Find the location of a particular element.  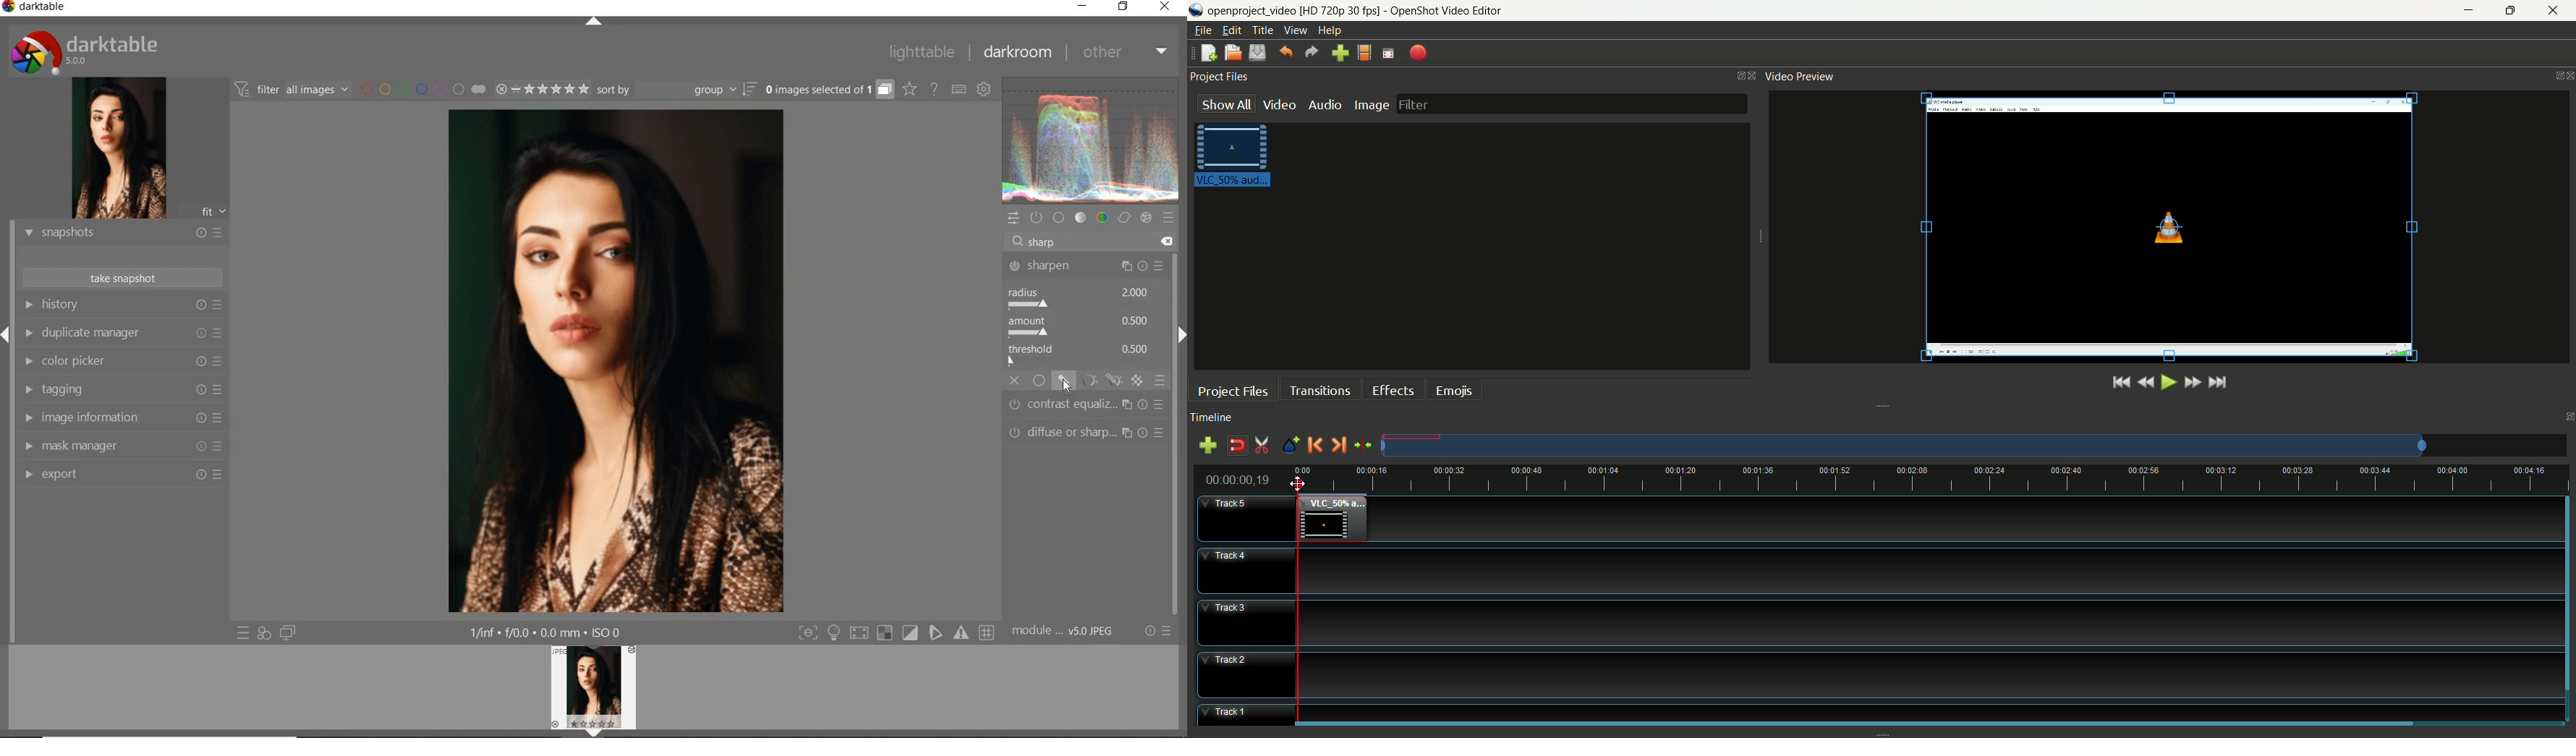

sharpen is located at coordinates (1086, 265).